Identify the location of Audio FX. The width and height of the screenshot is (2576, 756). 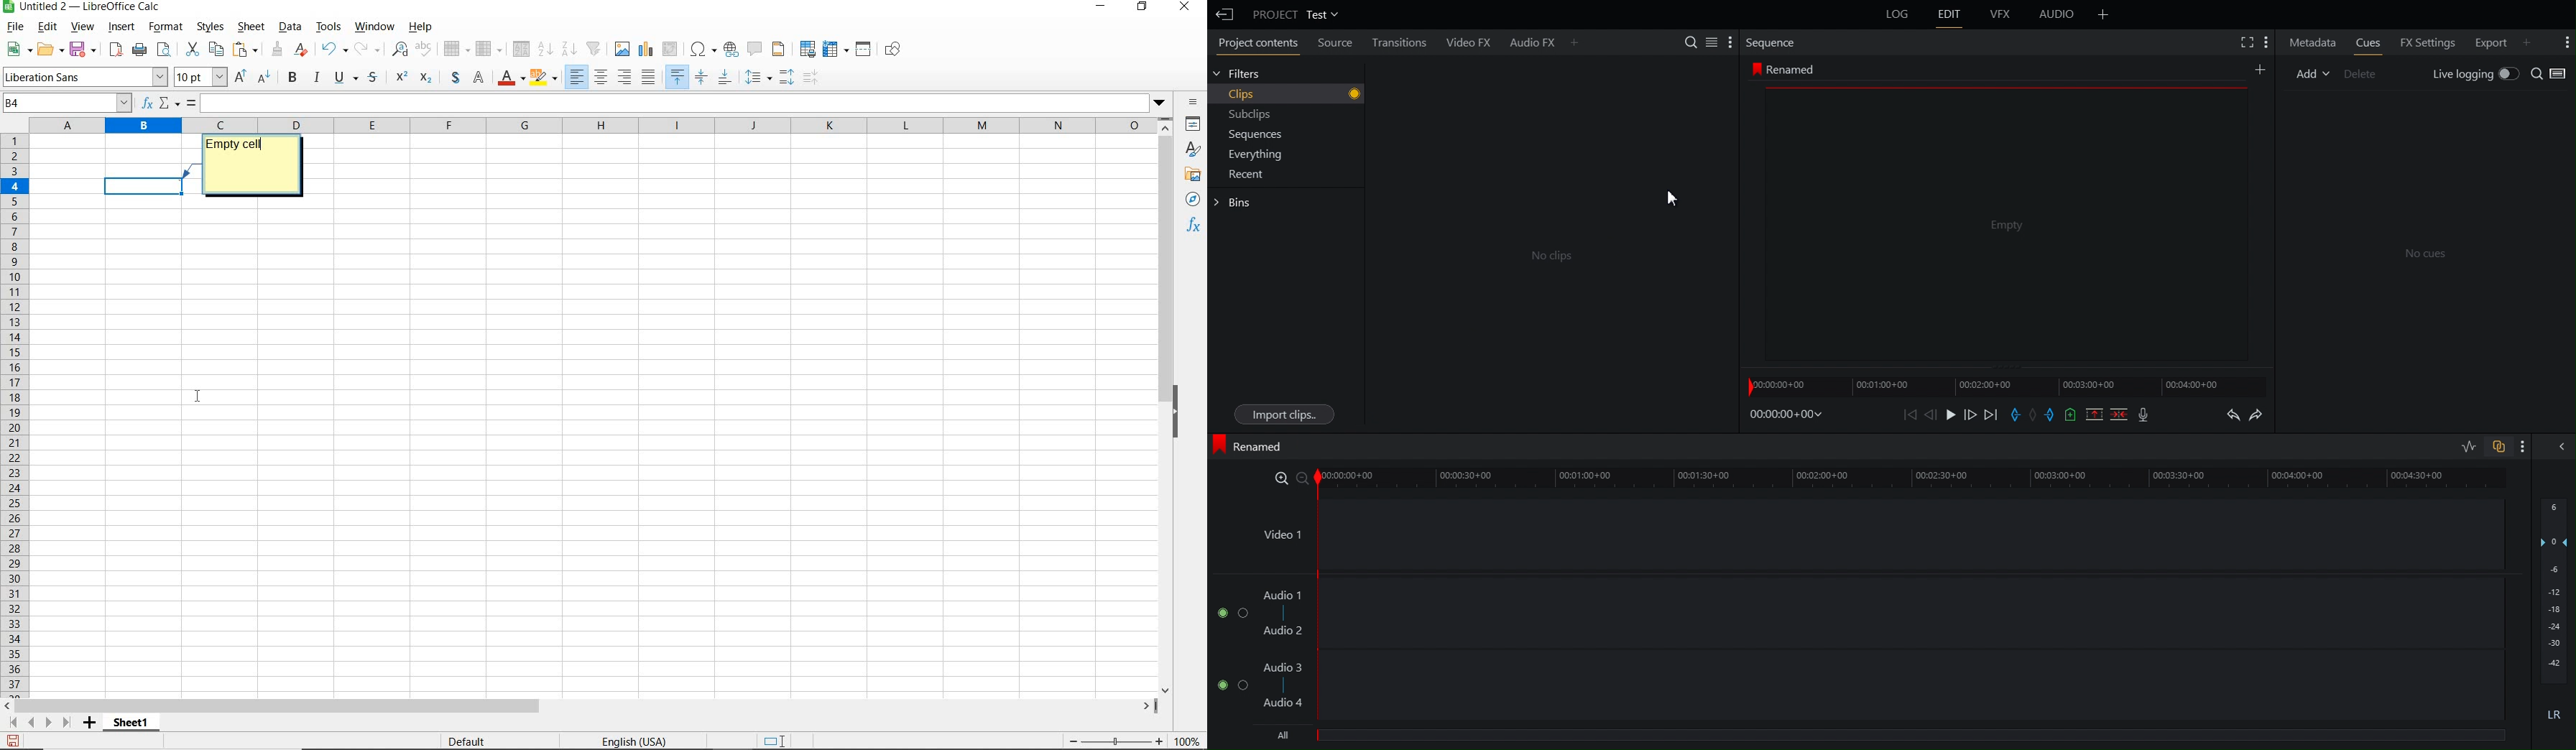
(1544, 40).